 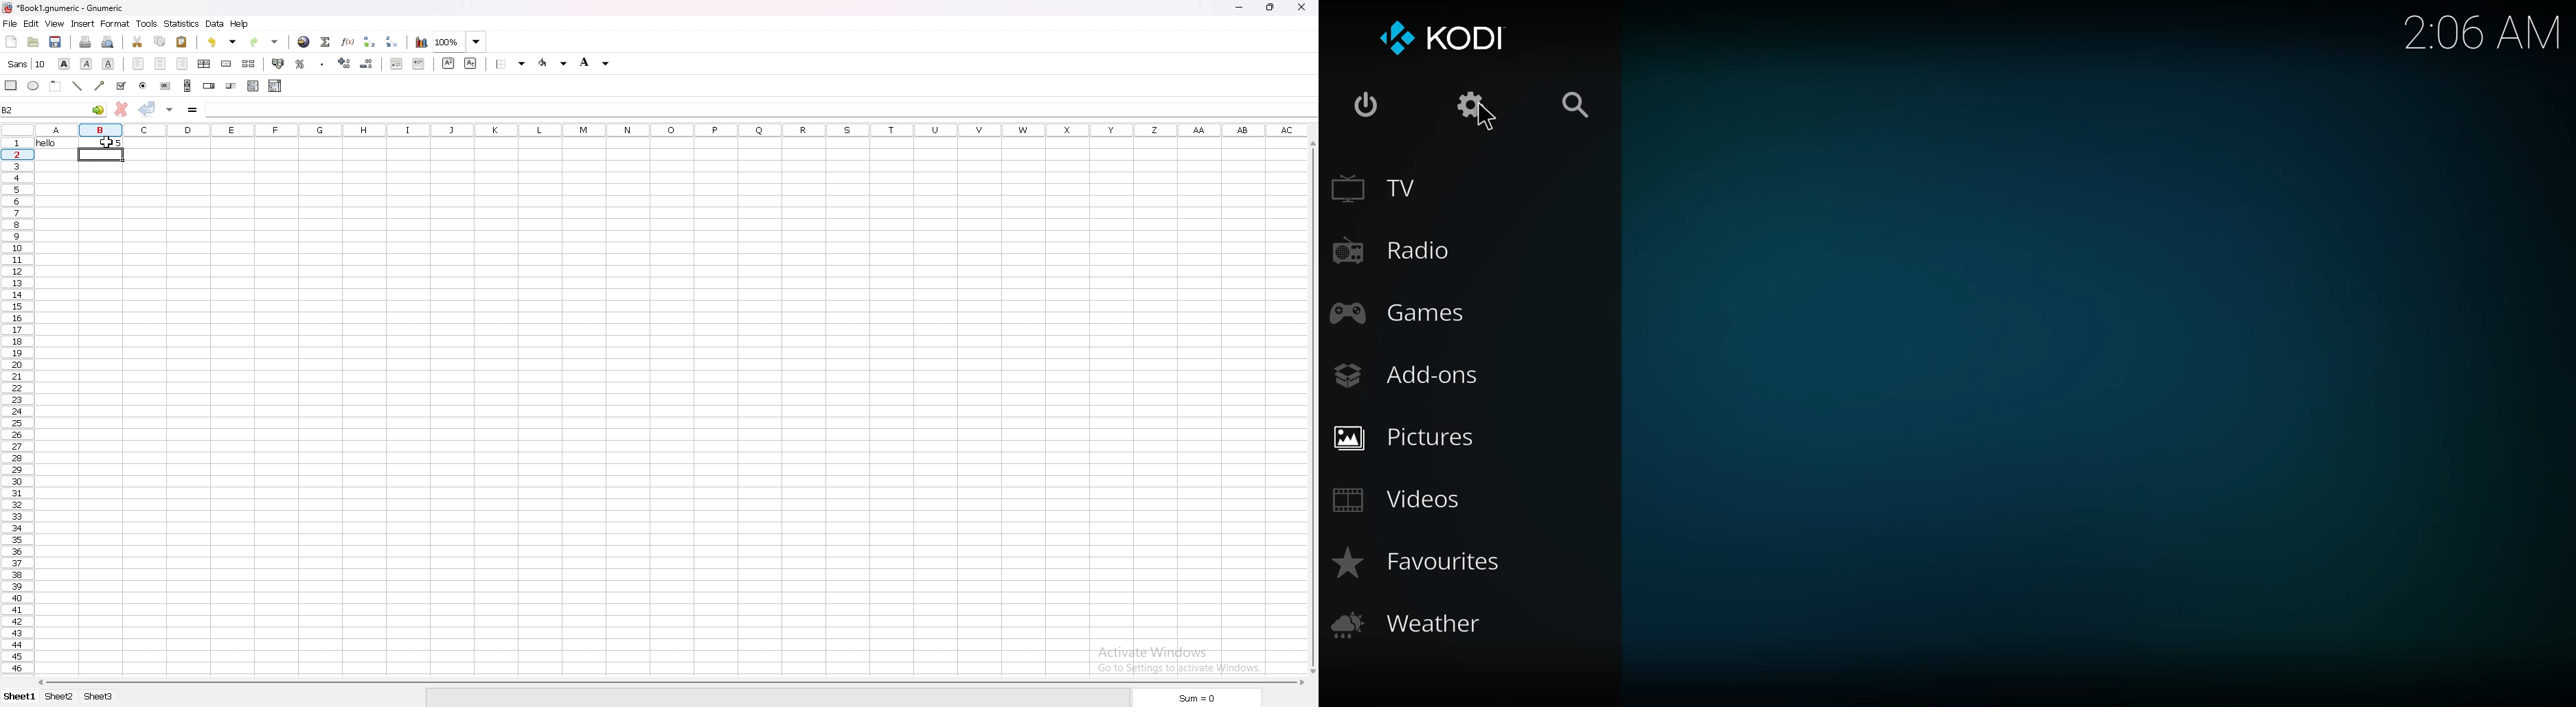 I want to click on new, so click(x=11, y=42).